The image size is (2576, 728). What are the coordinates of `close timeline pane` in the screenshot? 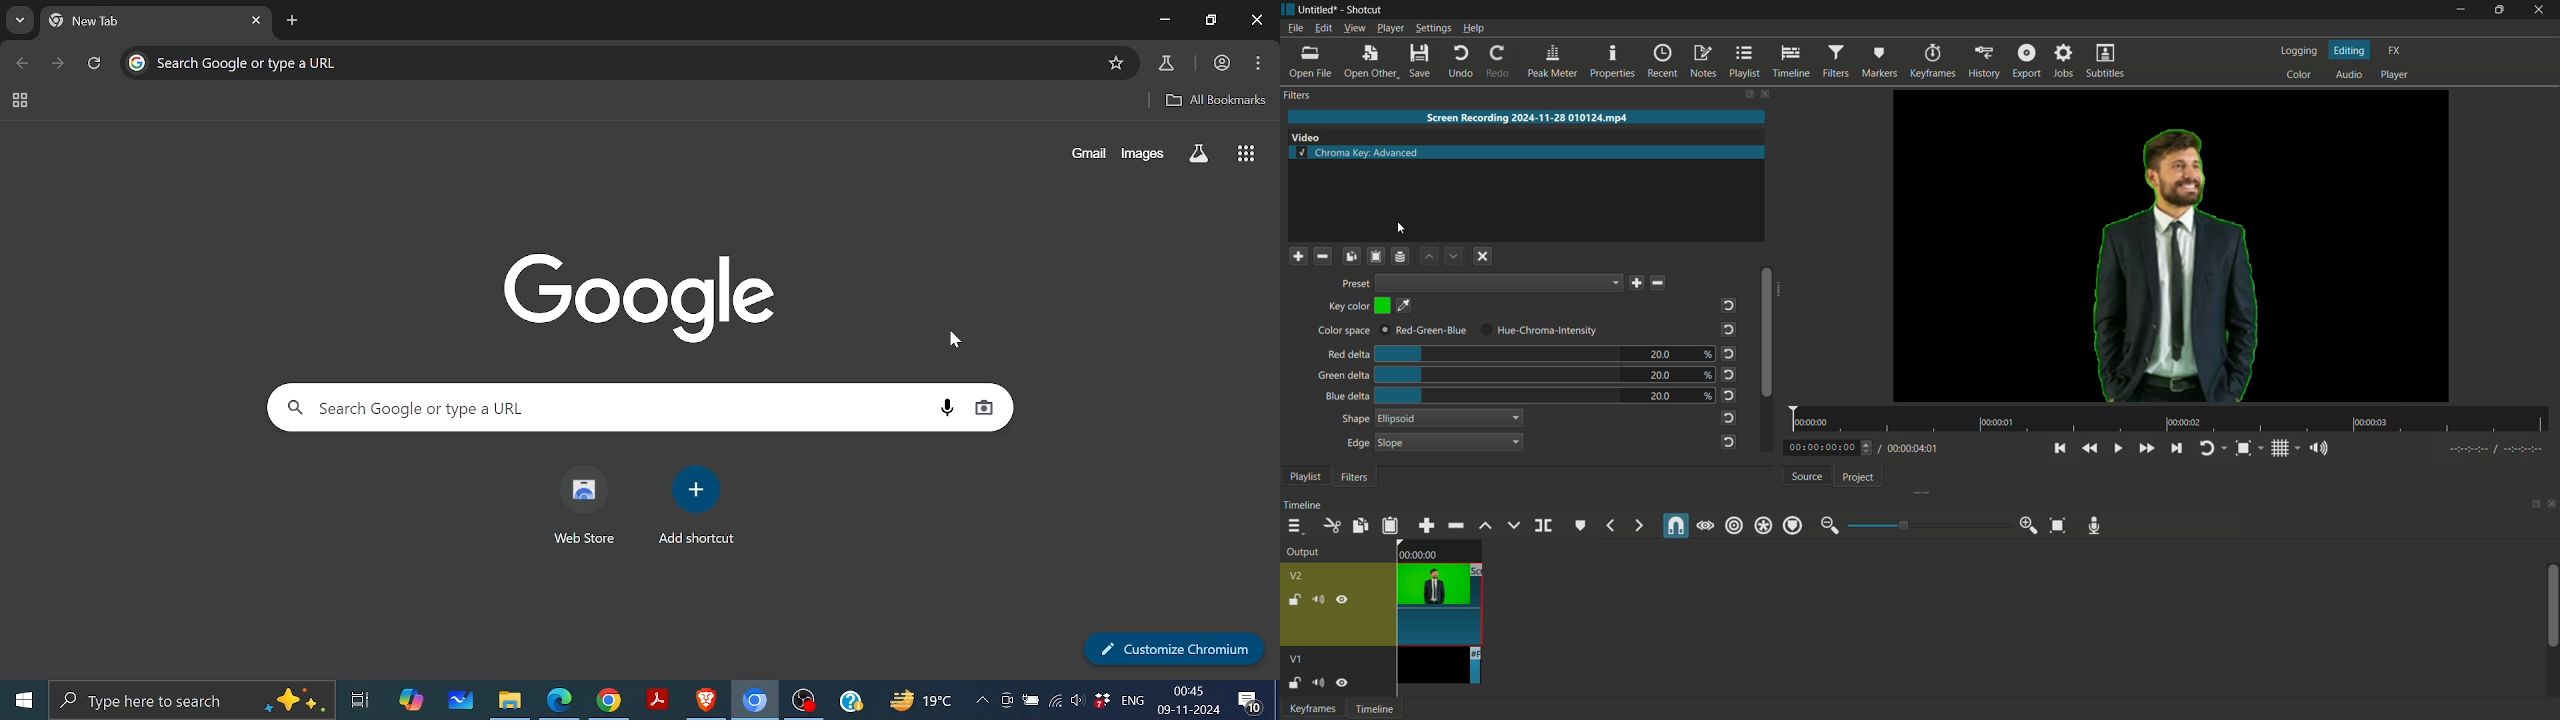 It's located at (2552, 504).